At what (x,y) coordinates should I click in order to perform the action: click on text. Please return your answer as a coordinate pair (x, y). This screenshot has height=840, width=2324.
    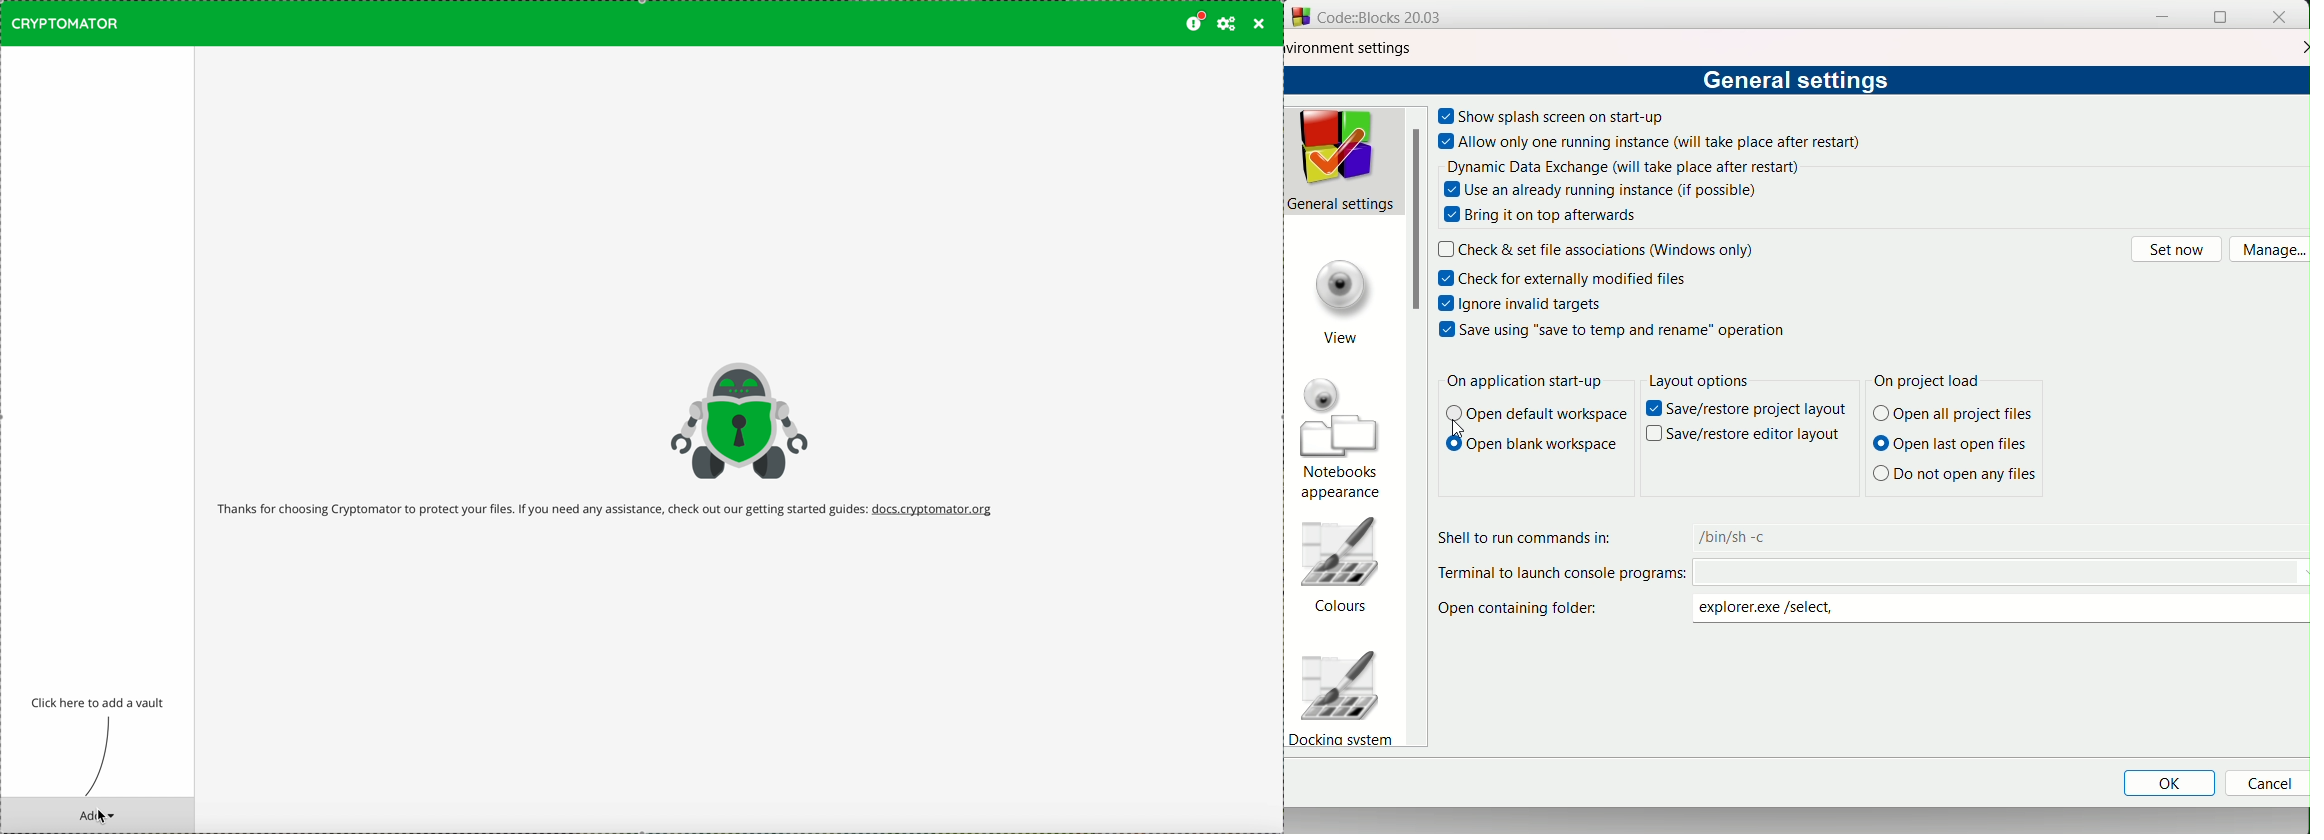
    Looking at the image, I should click on (1653, 409).